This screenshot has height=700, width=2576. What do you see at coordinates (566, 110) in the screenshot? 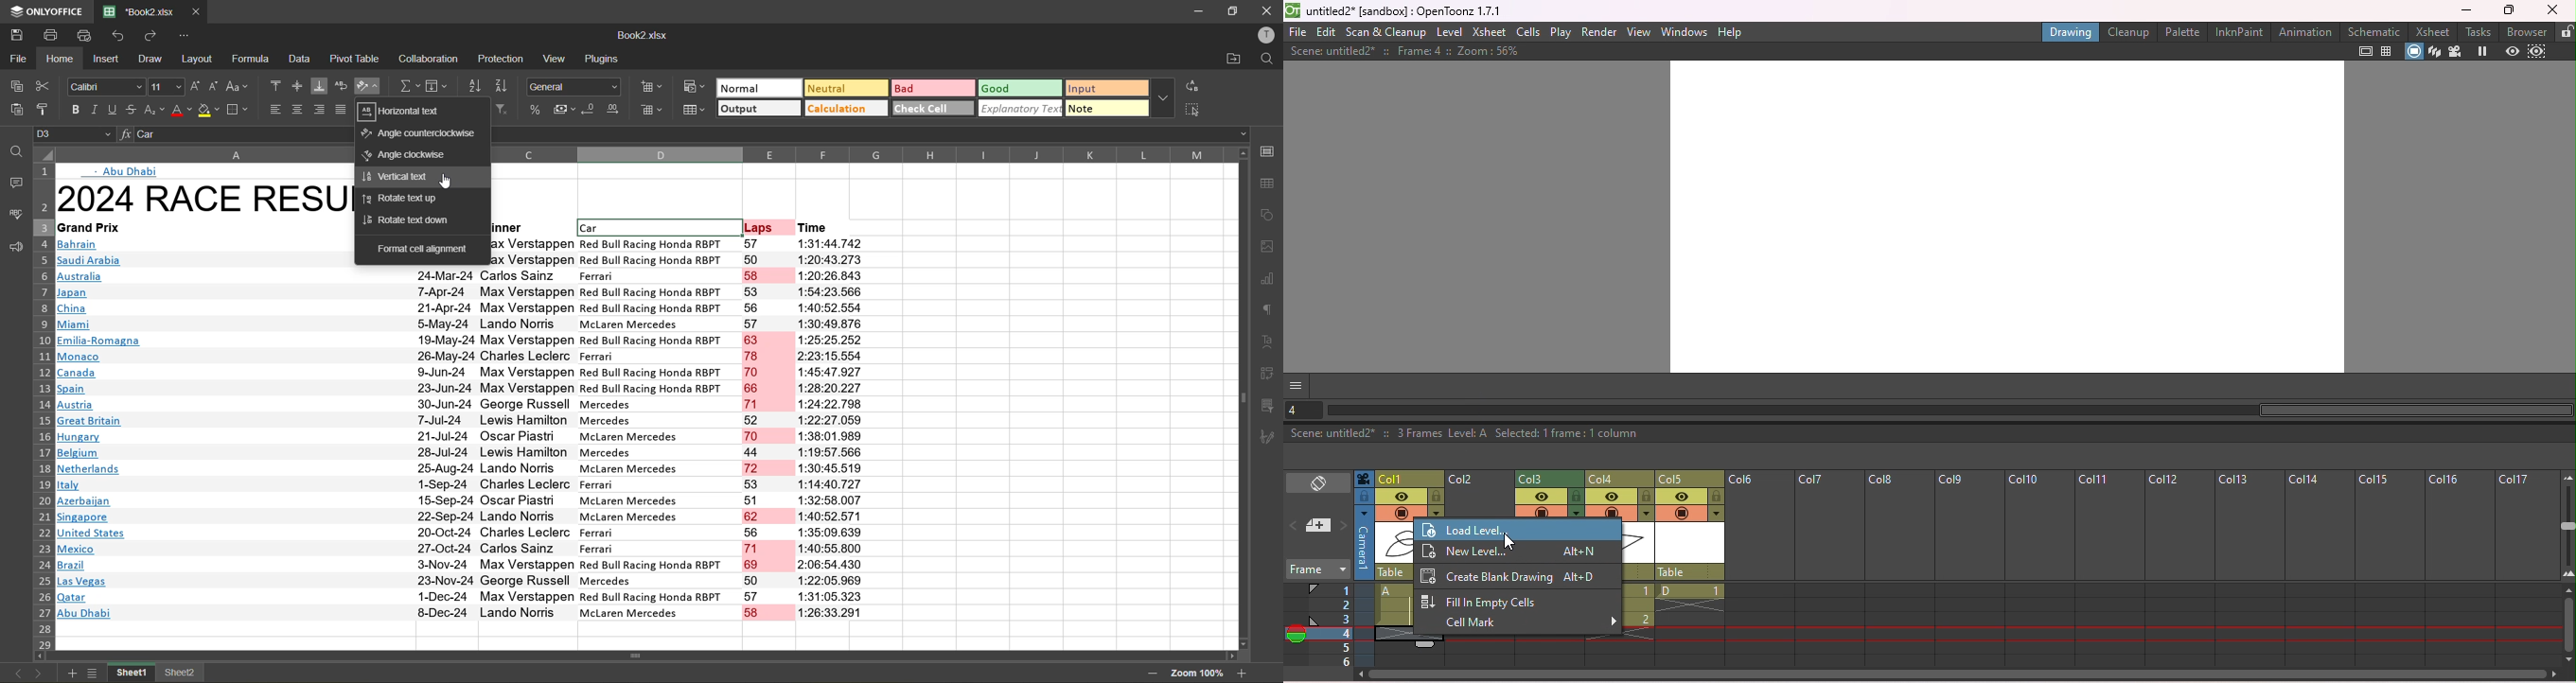
I see `accounting` at bounding box center [566, 110].